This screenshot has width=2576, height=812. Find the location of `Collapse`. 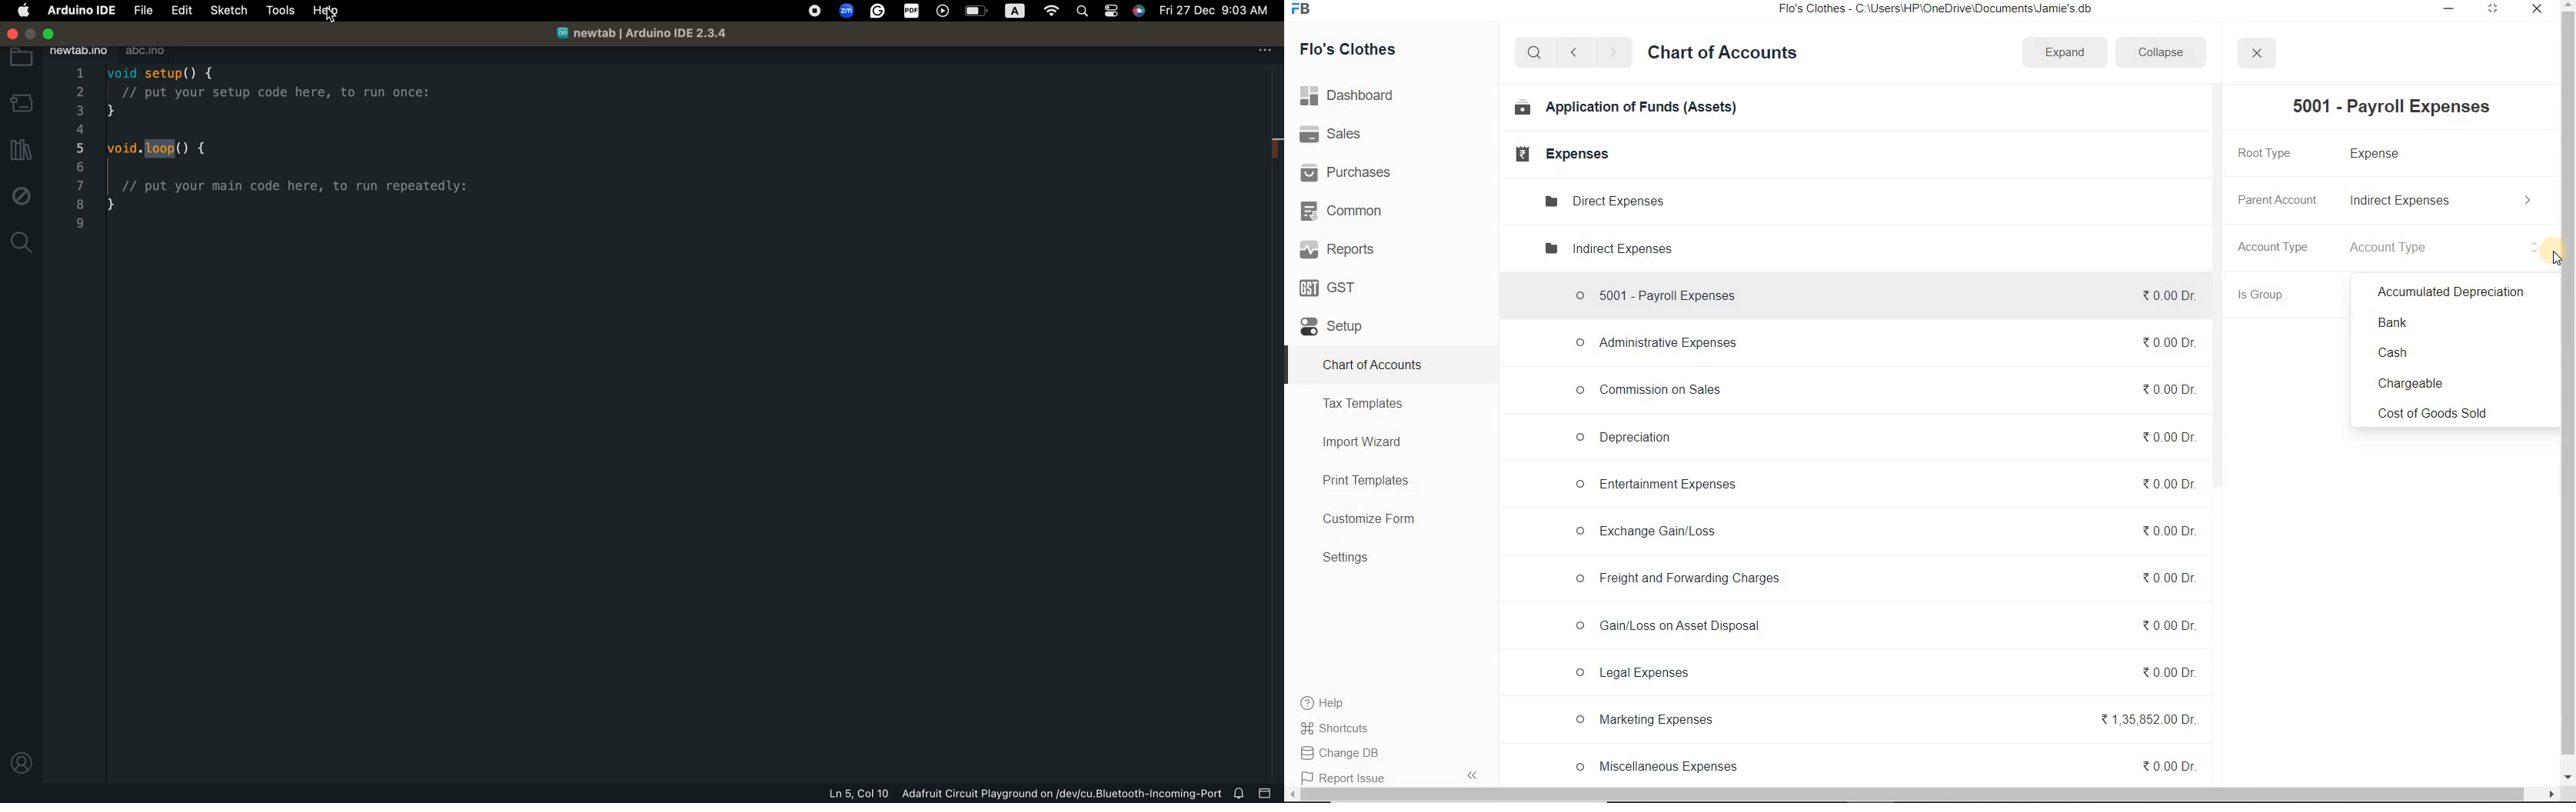

Collapse is located at coordinates (2159, 52).